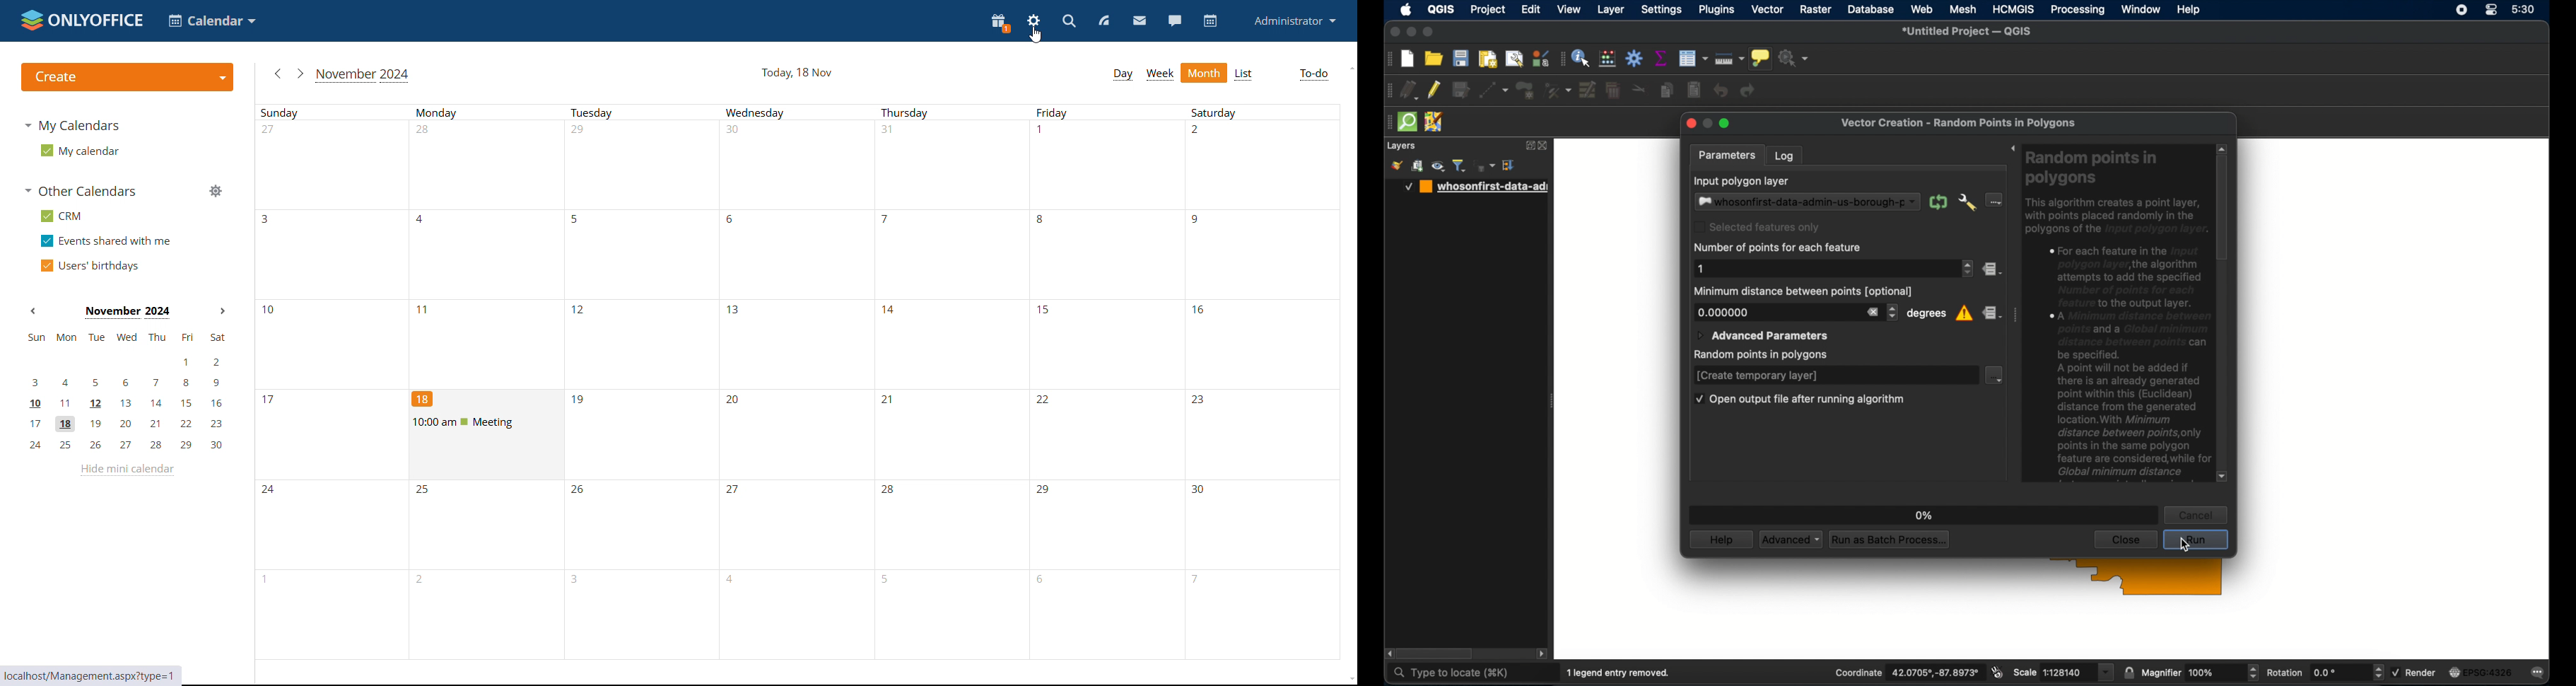 This screenshot has width=2576, height=700. I want to click on help, so click(1721, 539).